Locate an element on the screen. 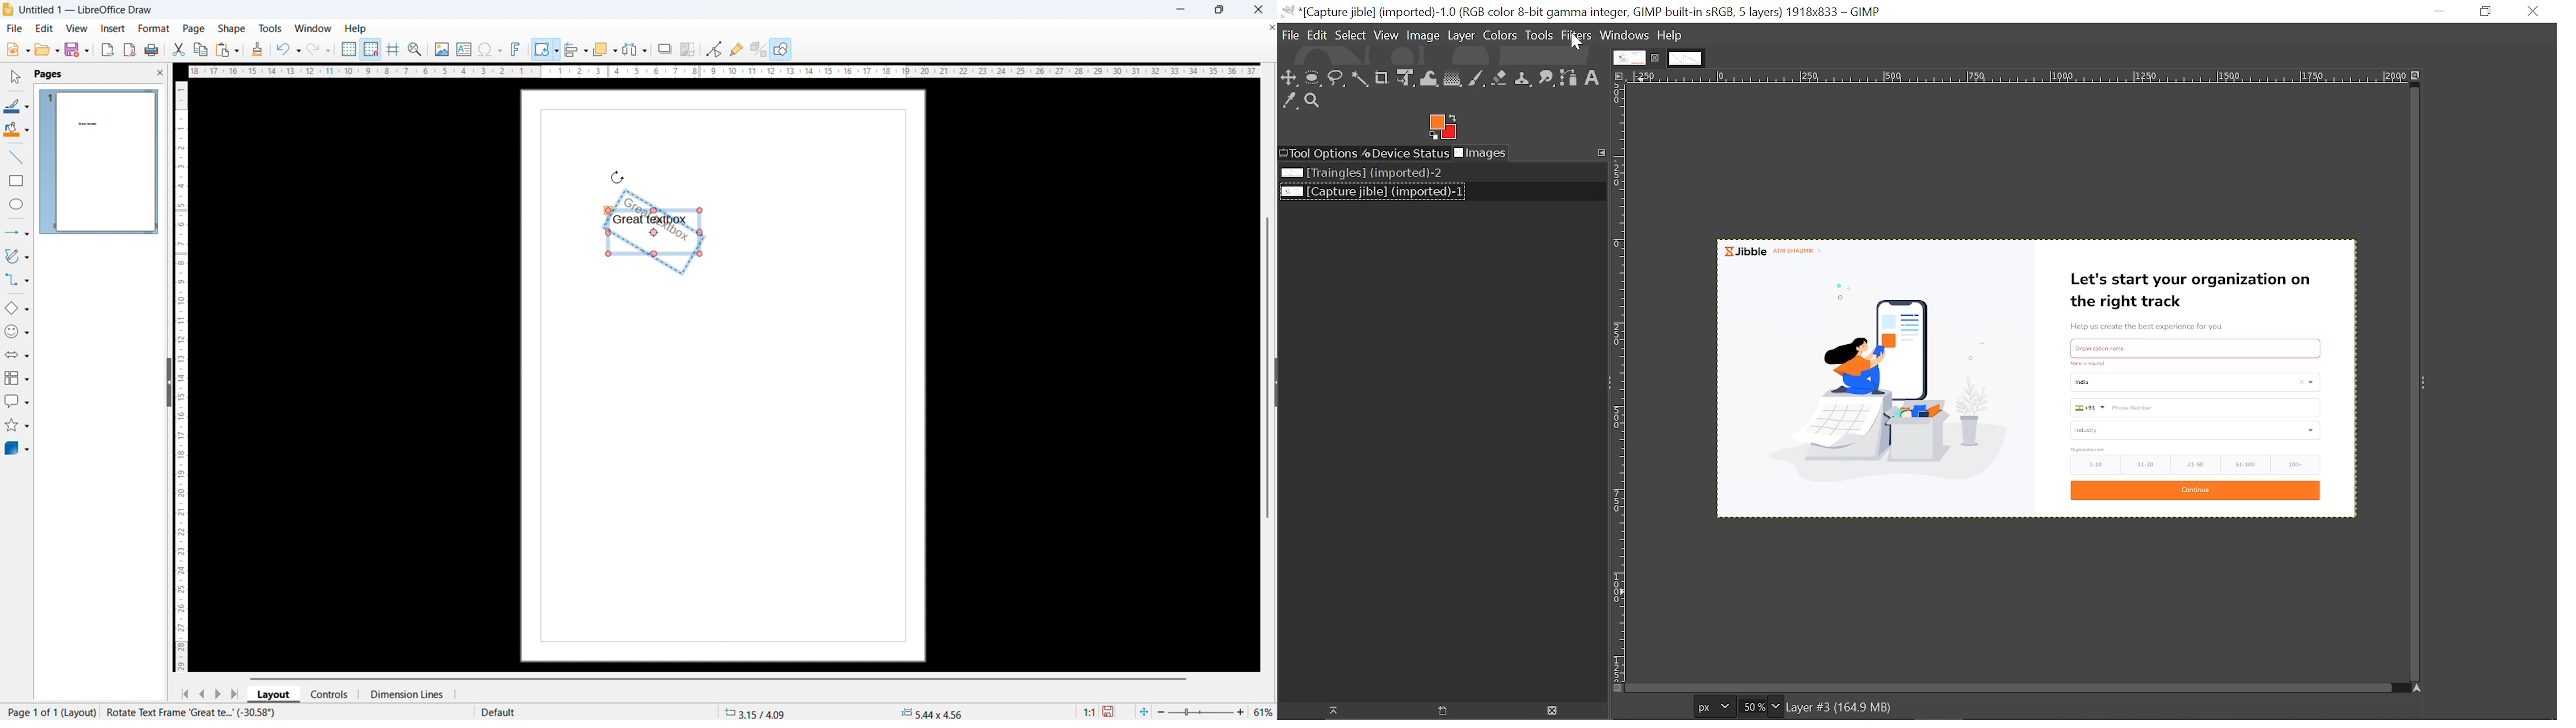  object dimension is located at coordinates (933, 712).